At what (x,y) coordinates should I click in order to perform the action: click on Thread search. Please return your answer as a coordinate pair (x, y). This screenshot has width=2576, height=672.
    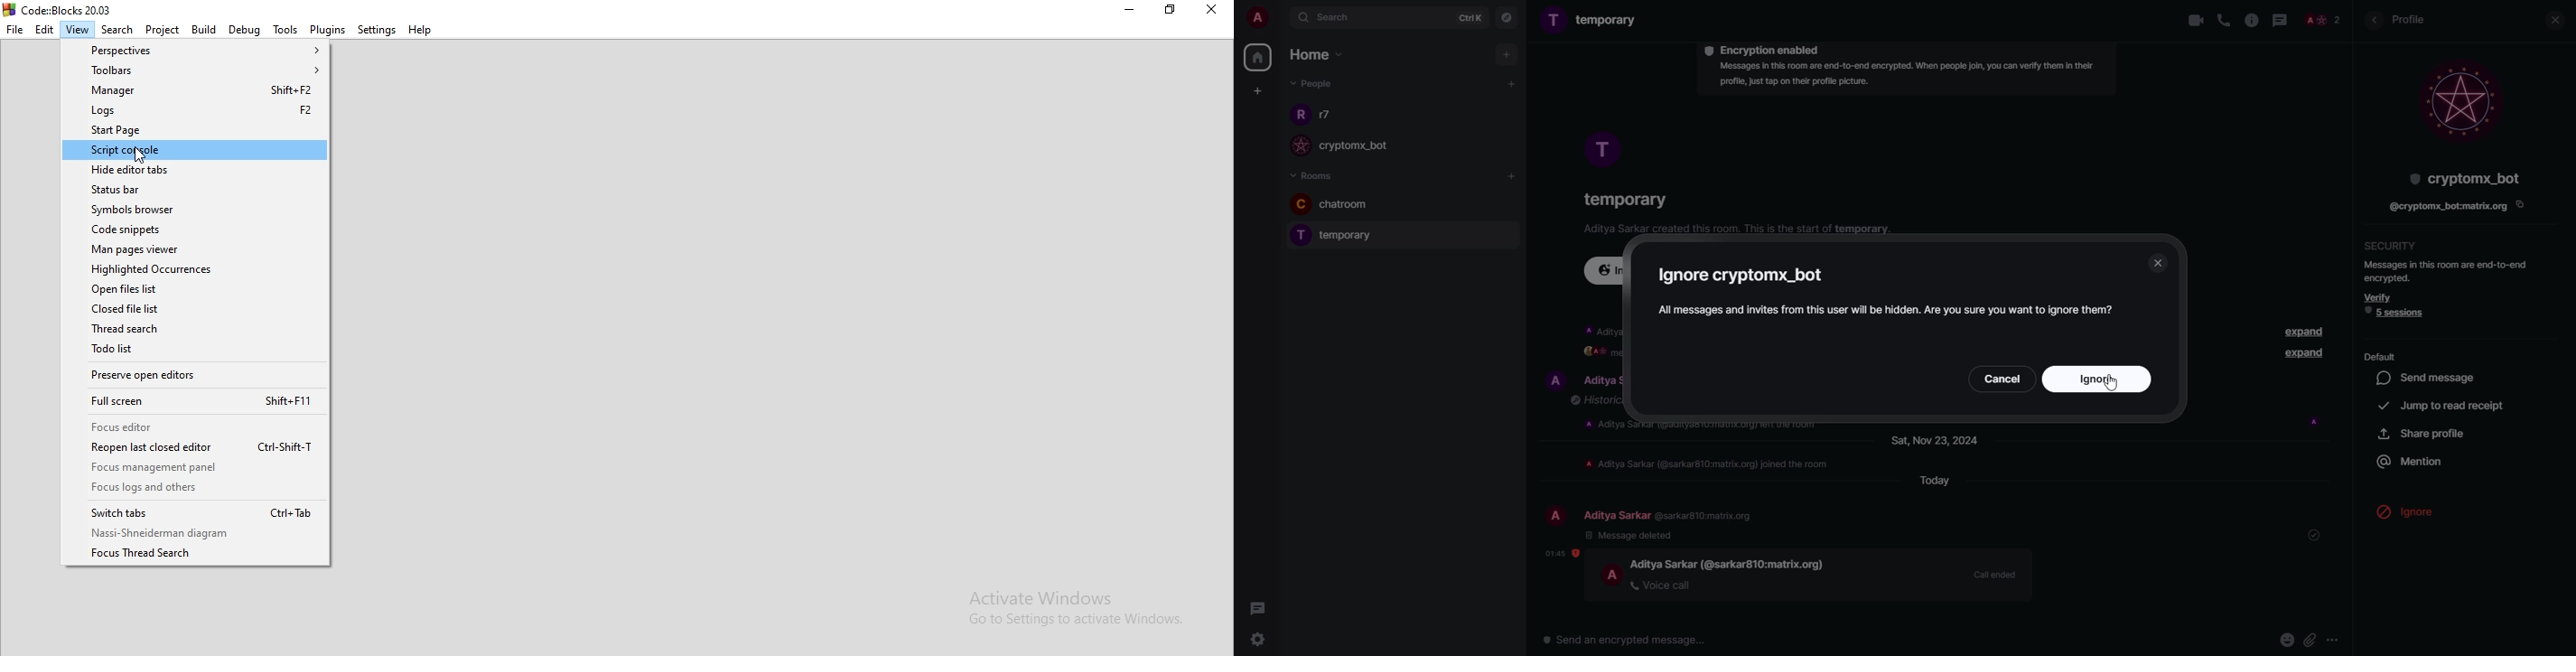
    Looking at the image, I should click on (198, 331).